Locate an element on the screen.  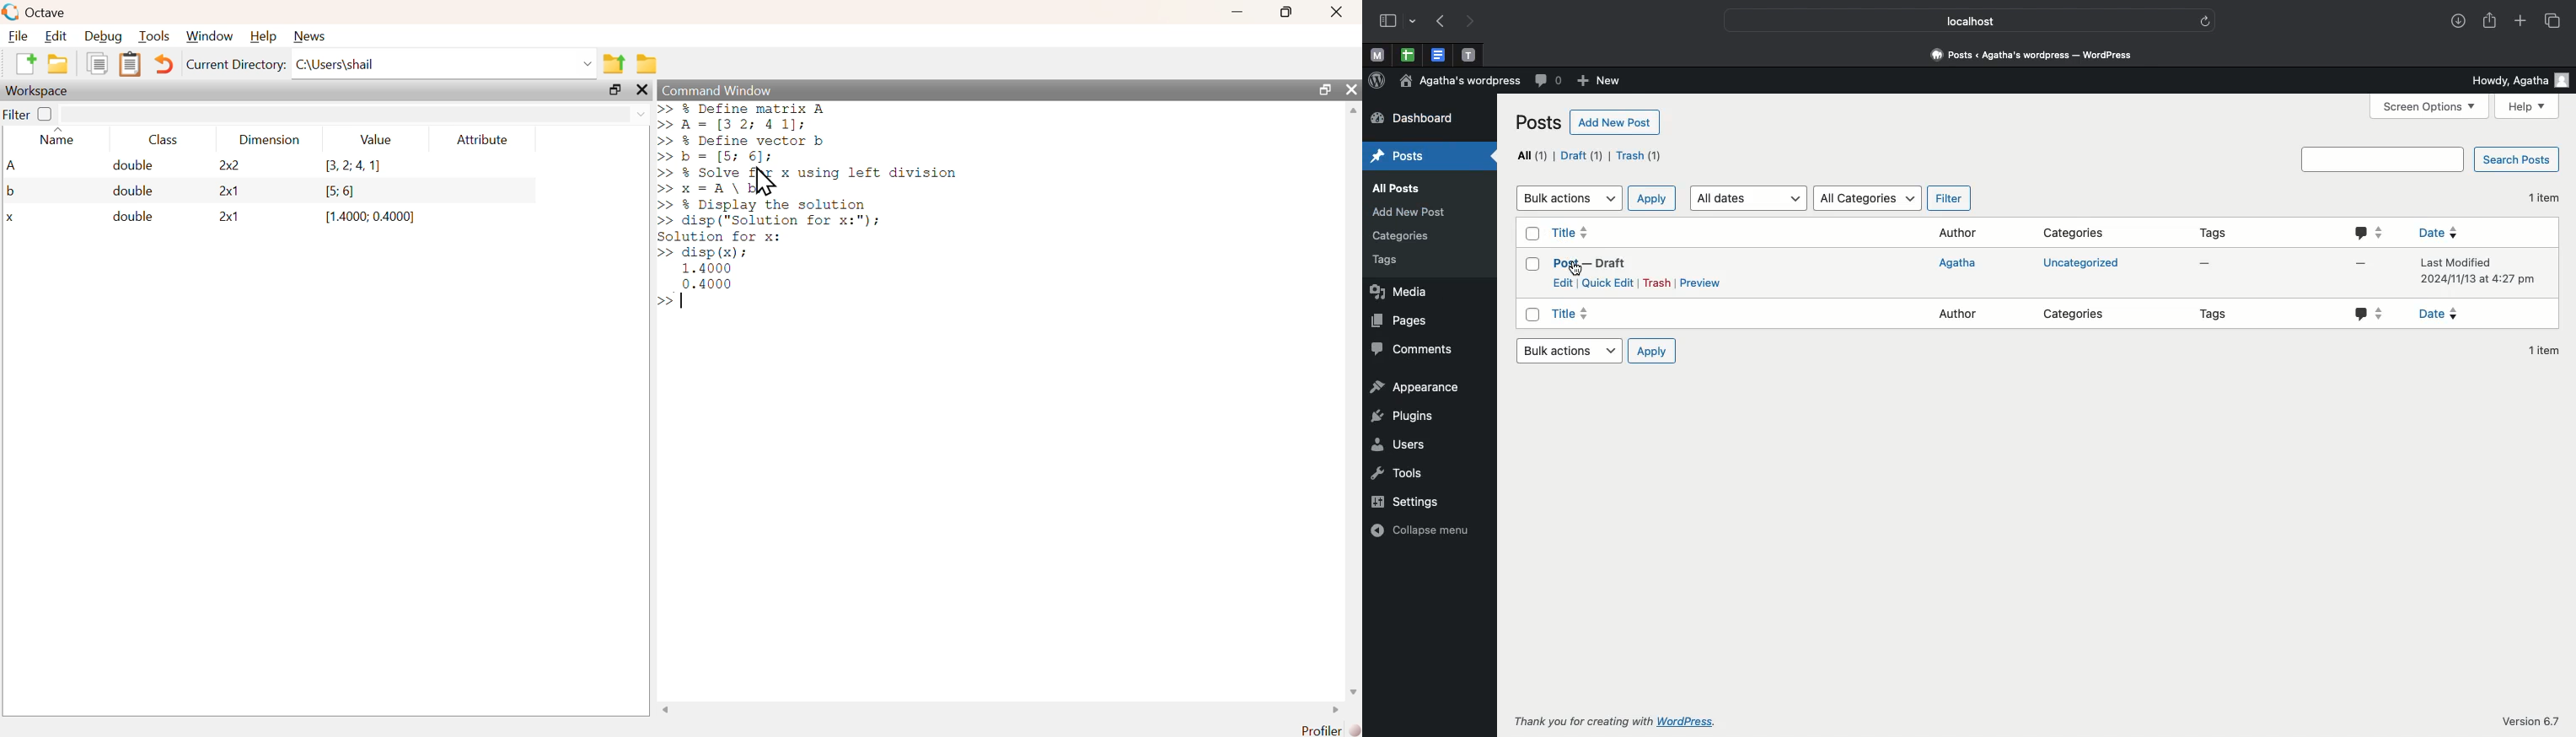
Posts < Agatha's wordpress — WordPress is located at coordinates (2037, 54).